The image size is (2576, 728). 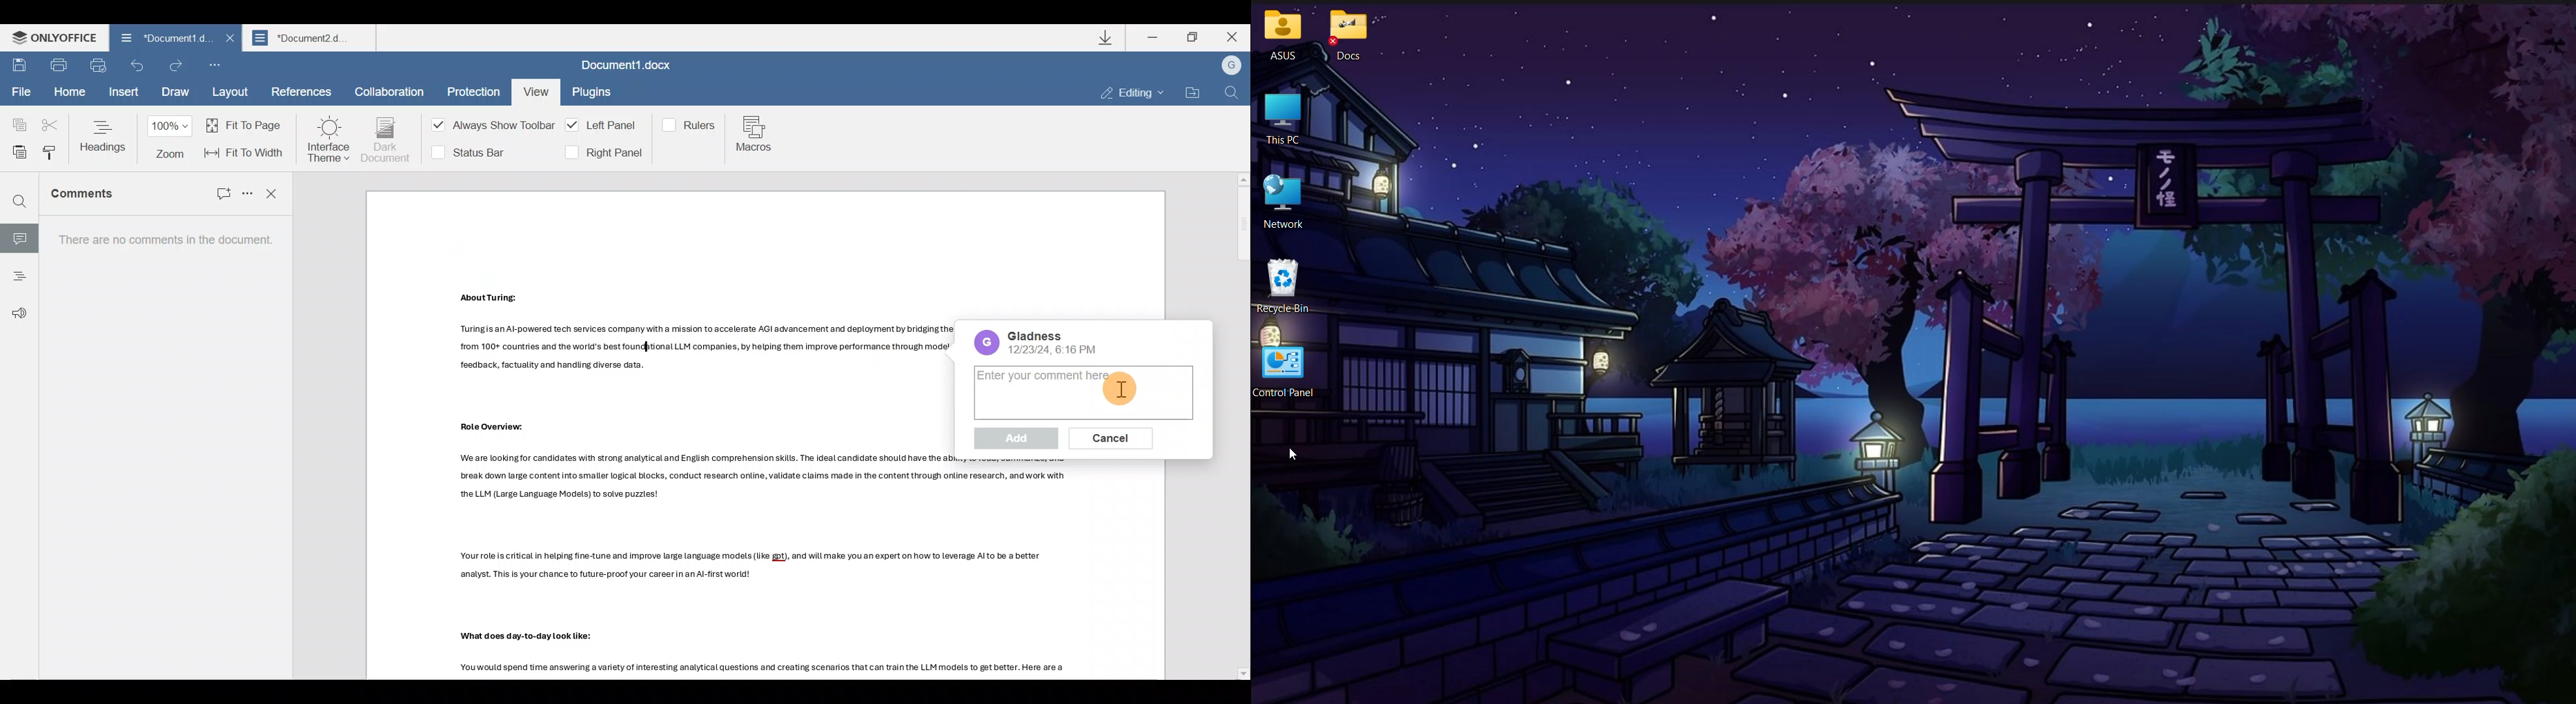 What do you see at coordinates (15, 306) in the screenshot?
I see `Feedback & support` at bounding box center [15, 306].